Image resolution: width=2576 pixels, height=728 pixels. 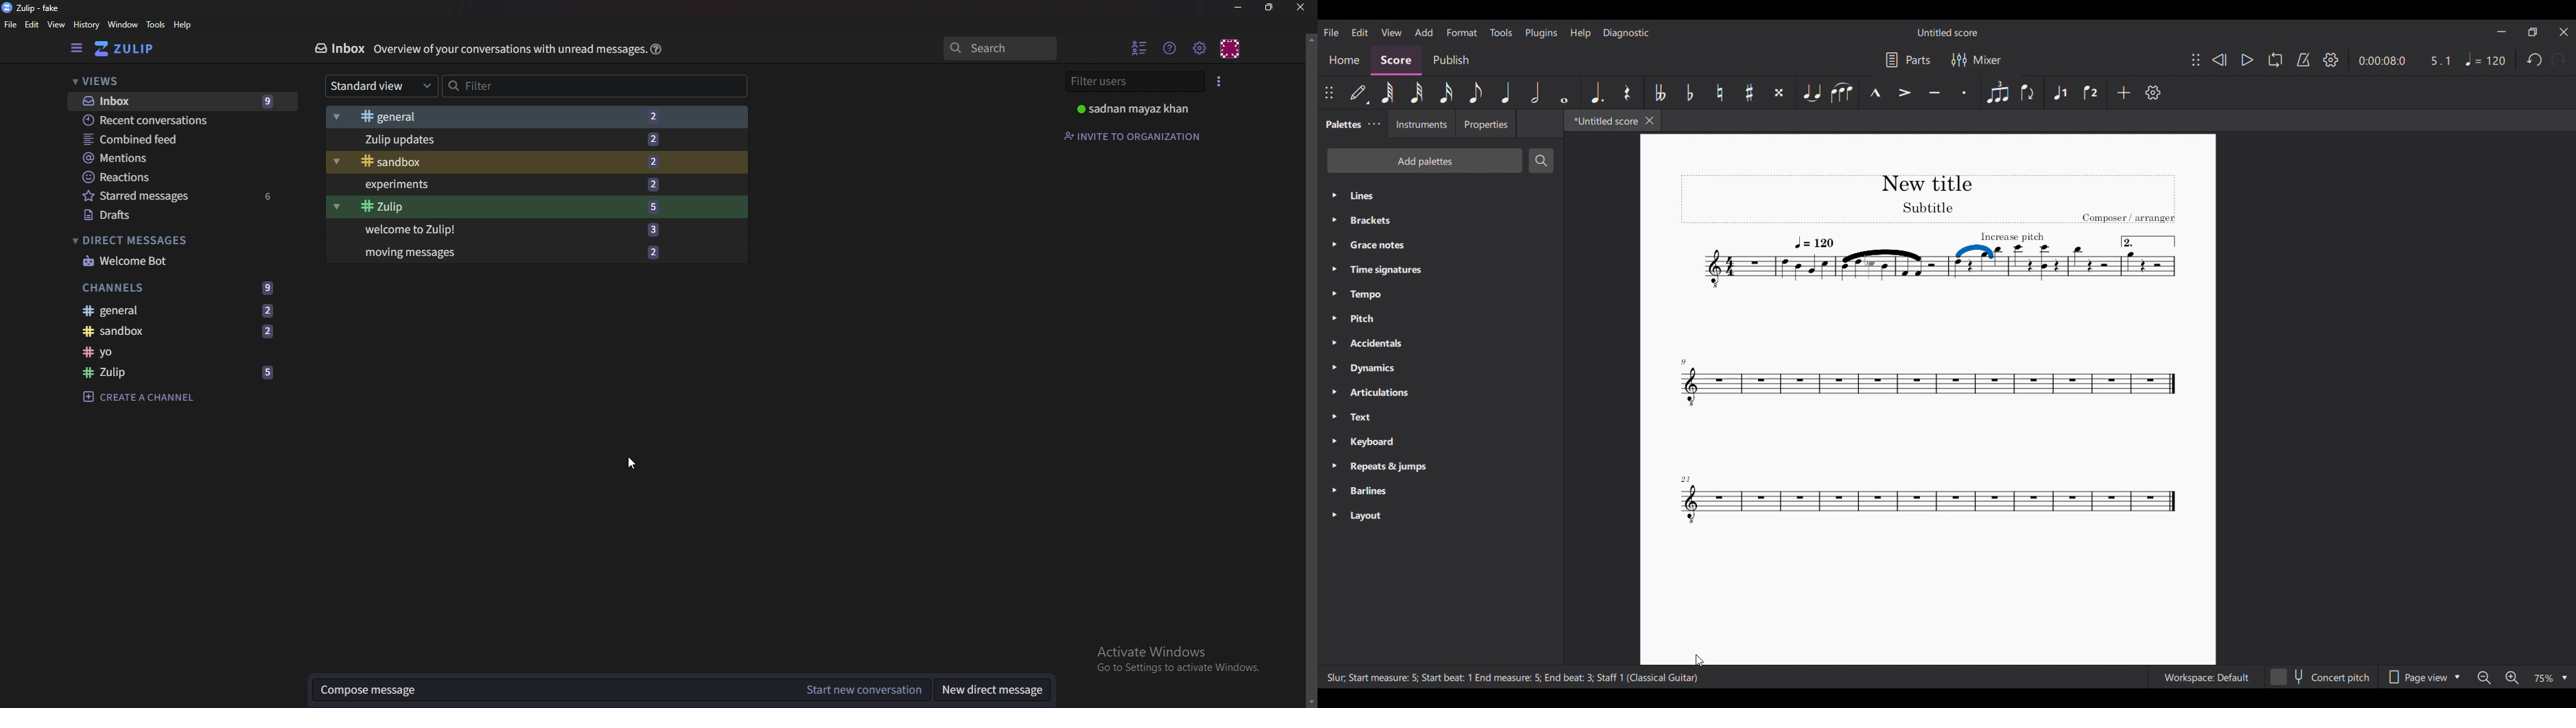 I want to click on Quater note, so click(x=1506, y=92).